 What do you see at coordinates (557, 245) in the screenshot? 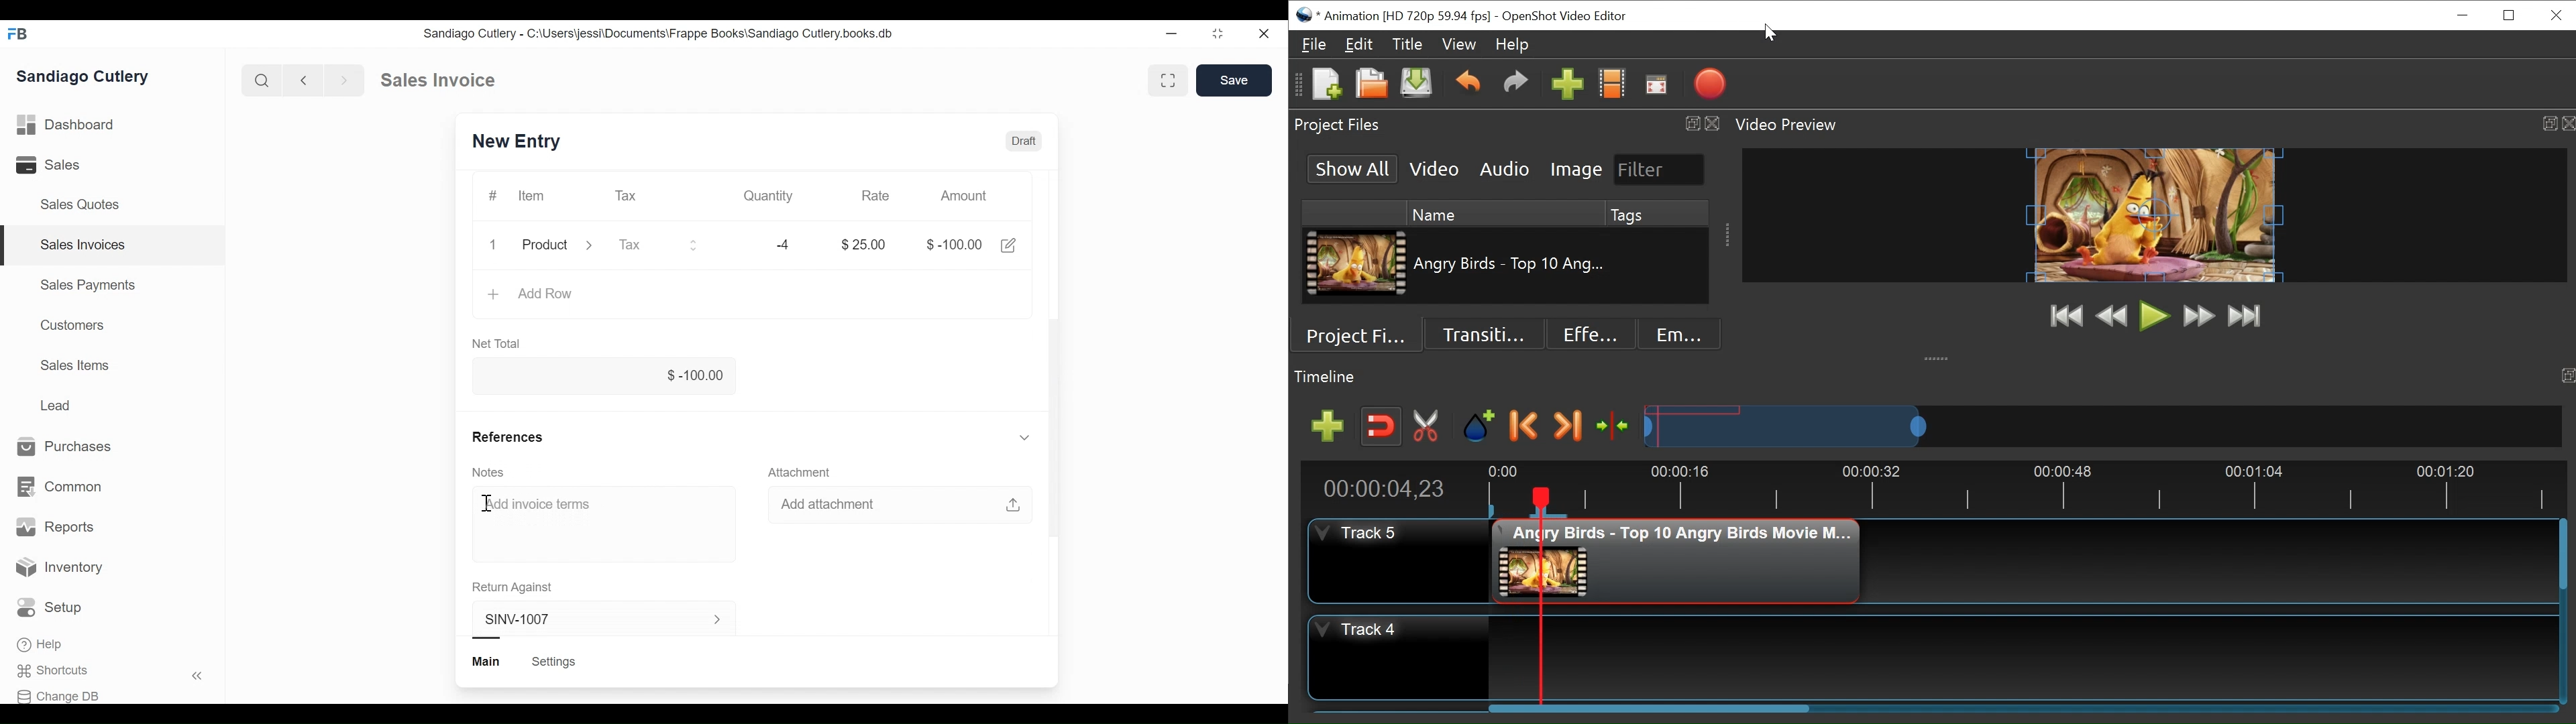
I see `Product` at bounding box center [557, 245].